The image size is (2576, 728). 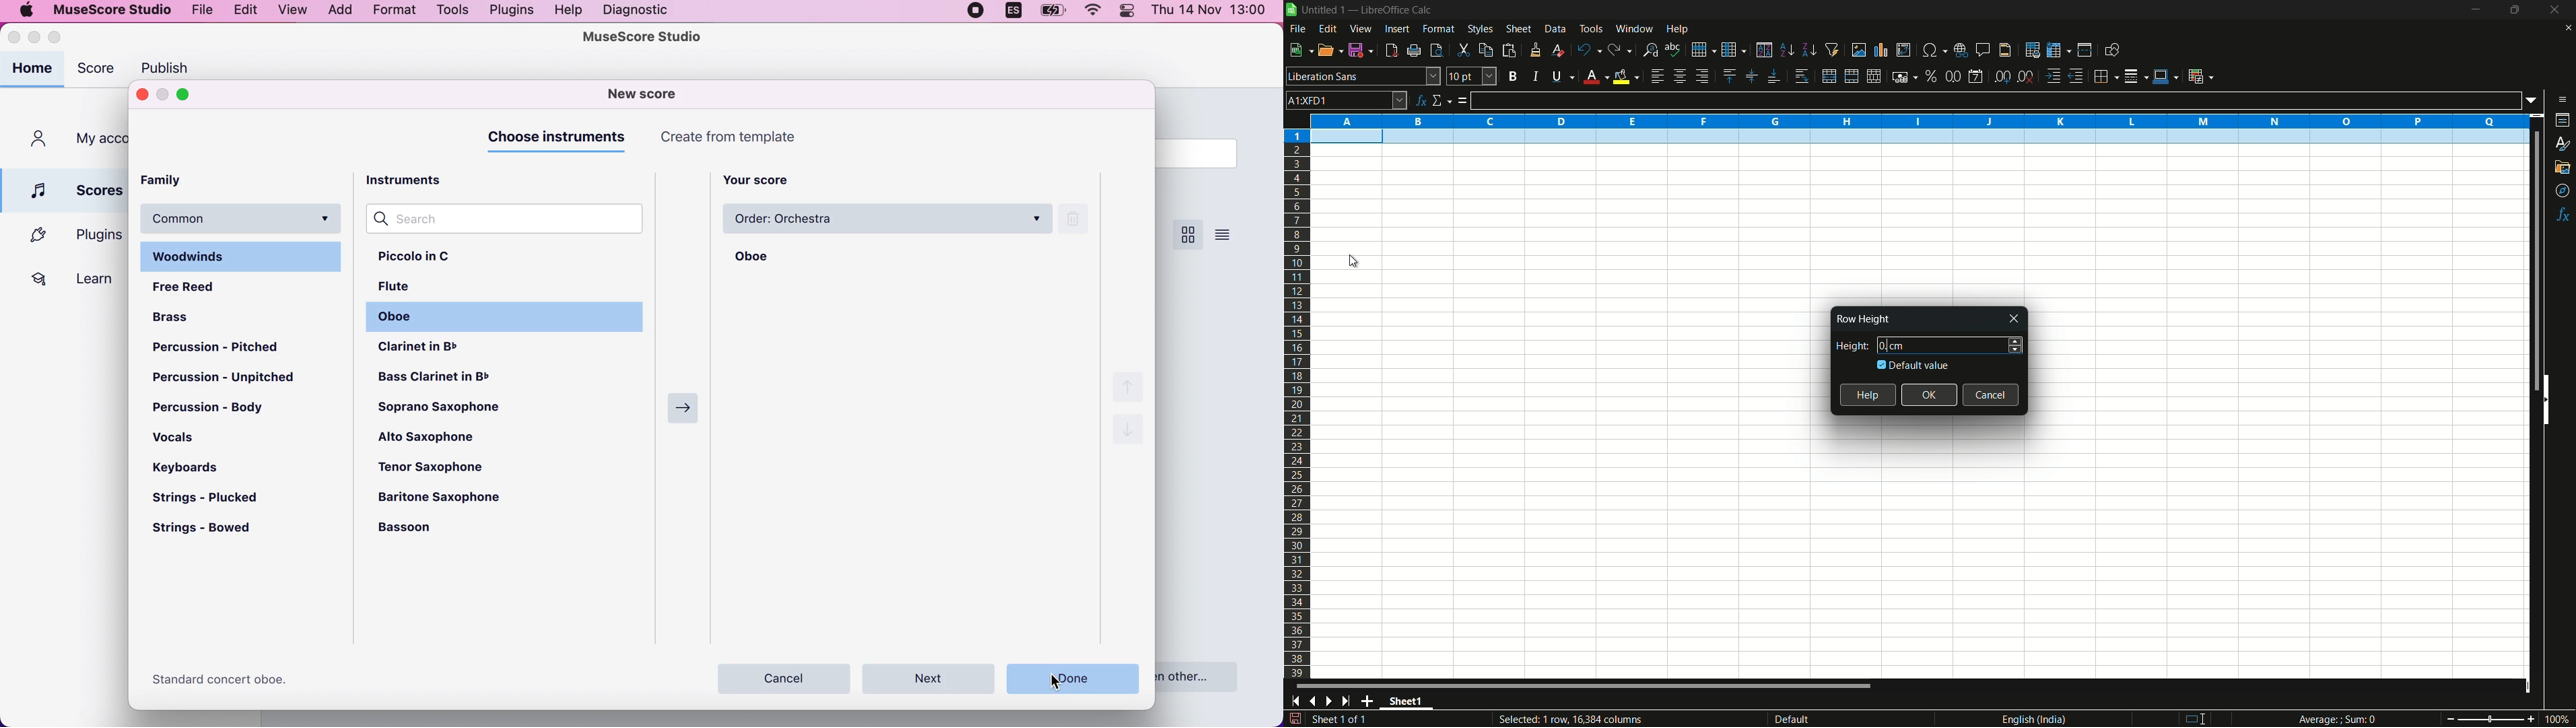 I want to click on new file, so click(x=1299, y=50).